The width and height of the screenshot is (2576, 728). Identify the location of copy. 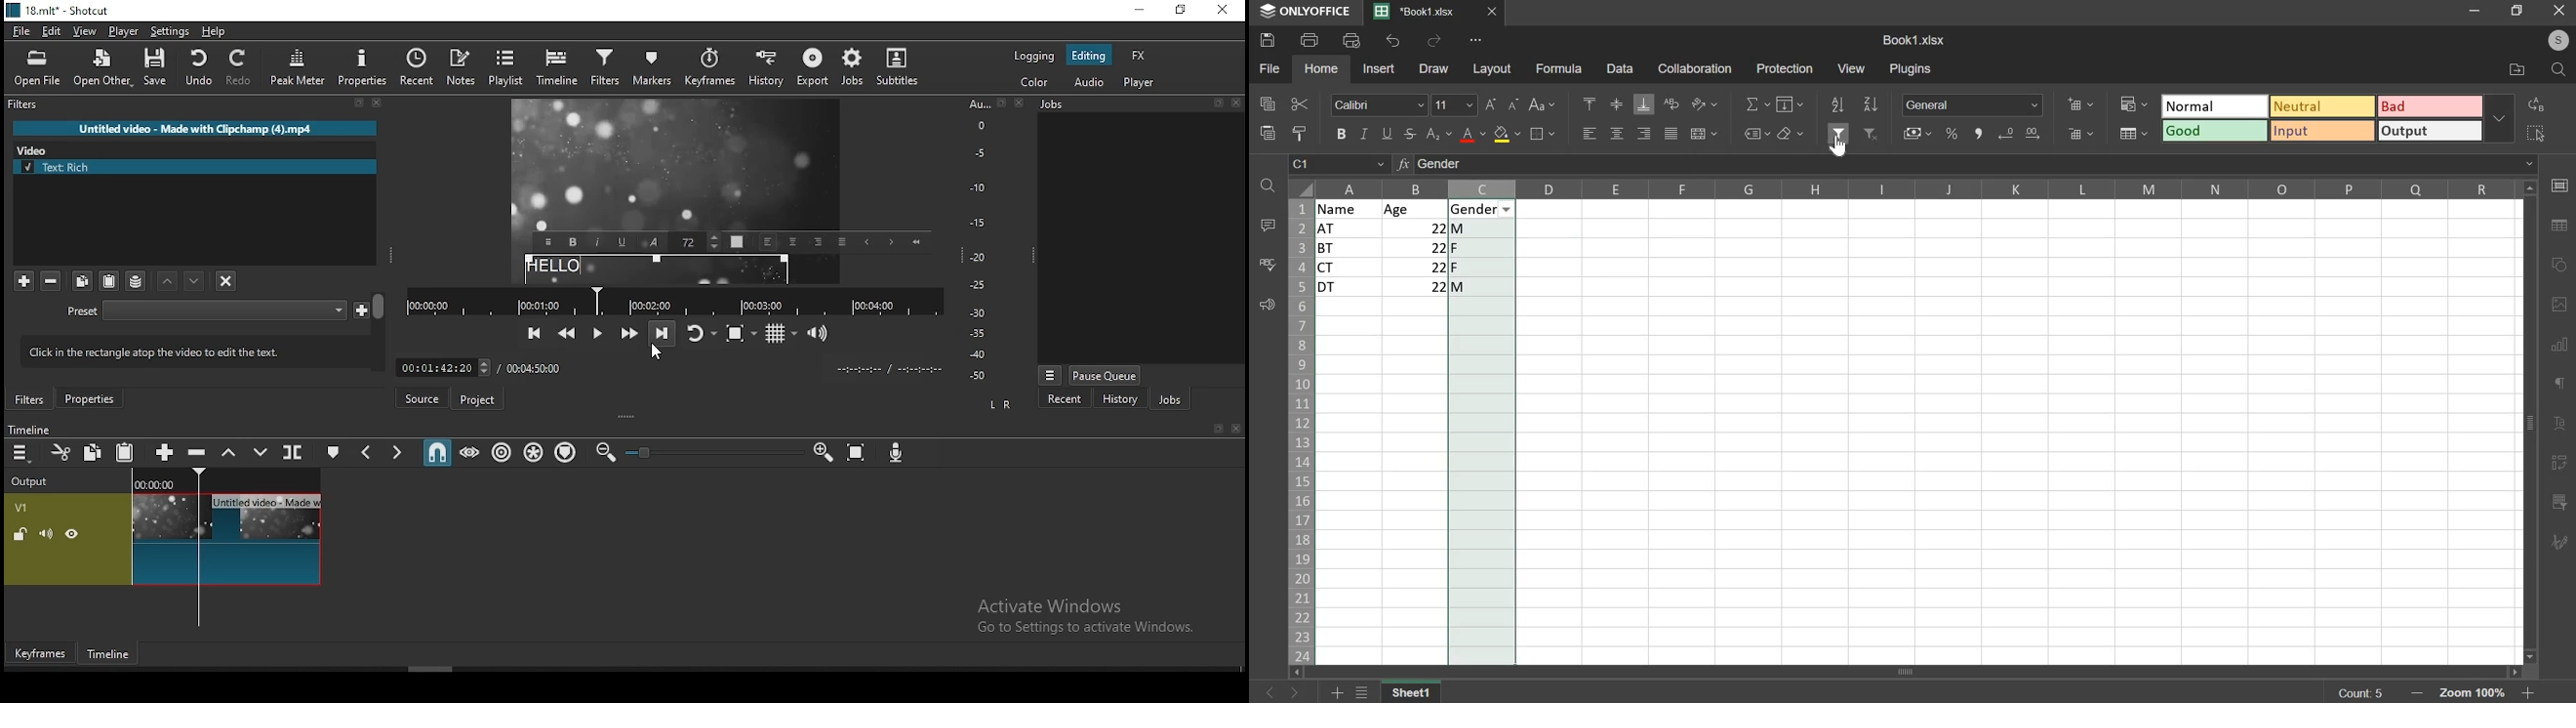
(83, 281).